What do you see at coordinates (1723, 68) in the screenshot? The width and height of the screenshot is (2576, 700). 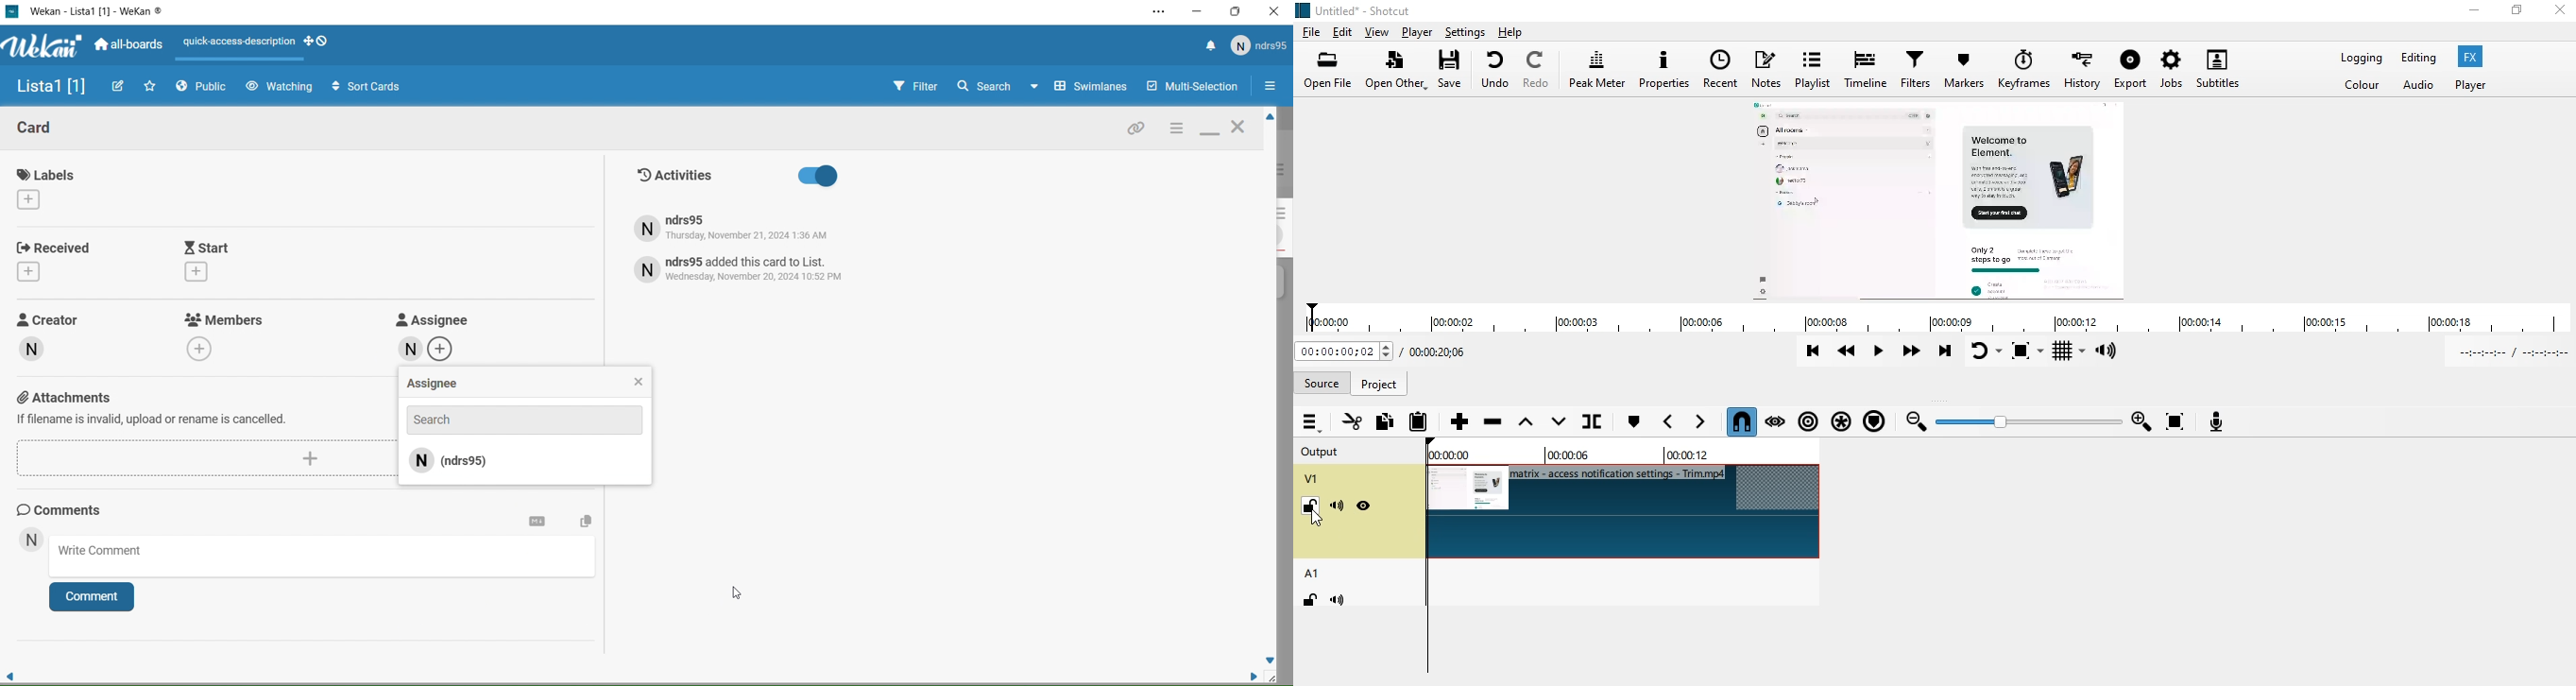 I see `recent` at bounding box center [1723, 68].